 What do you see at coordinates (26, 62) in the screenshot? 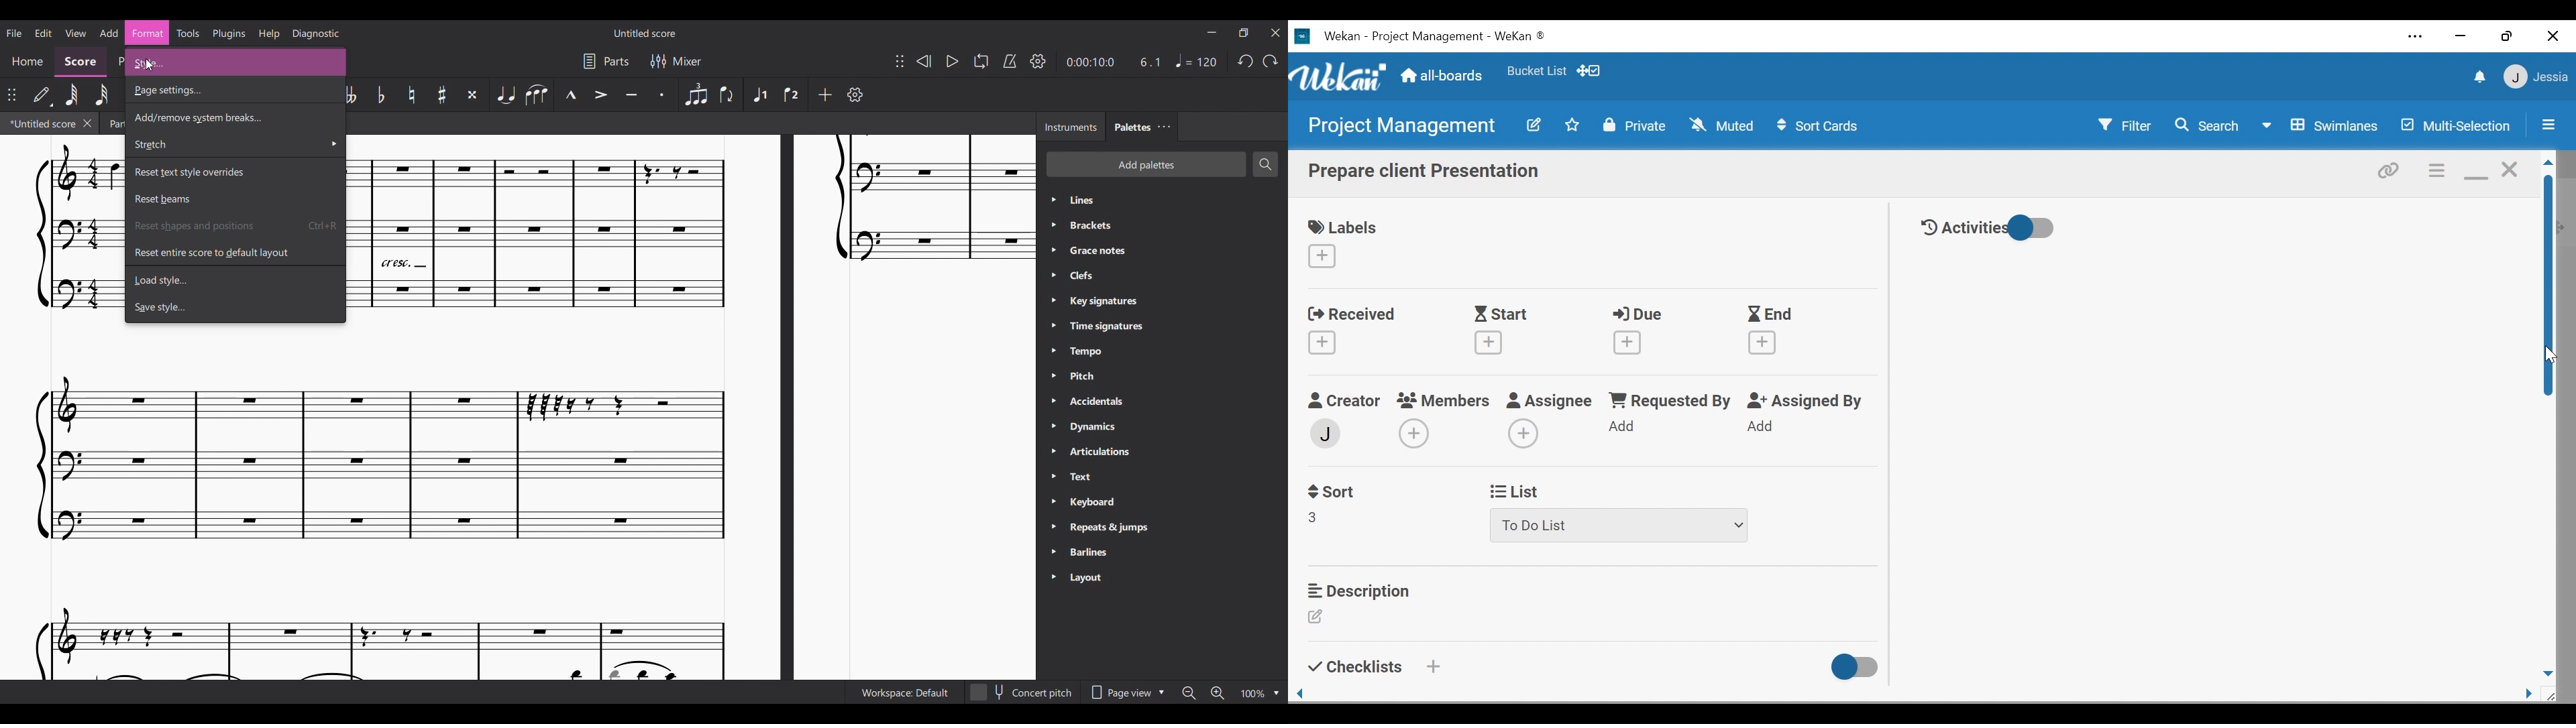
I see `Home section` at bounding box center [26, 62].